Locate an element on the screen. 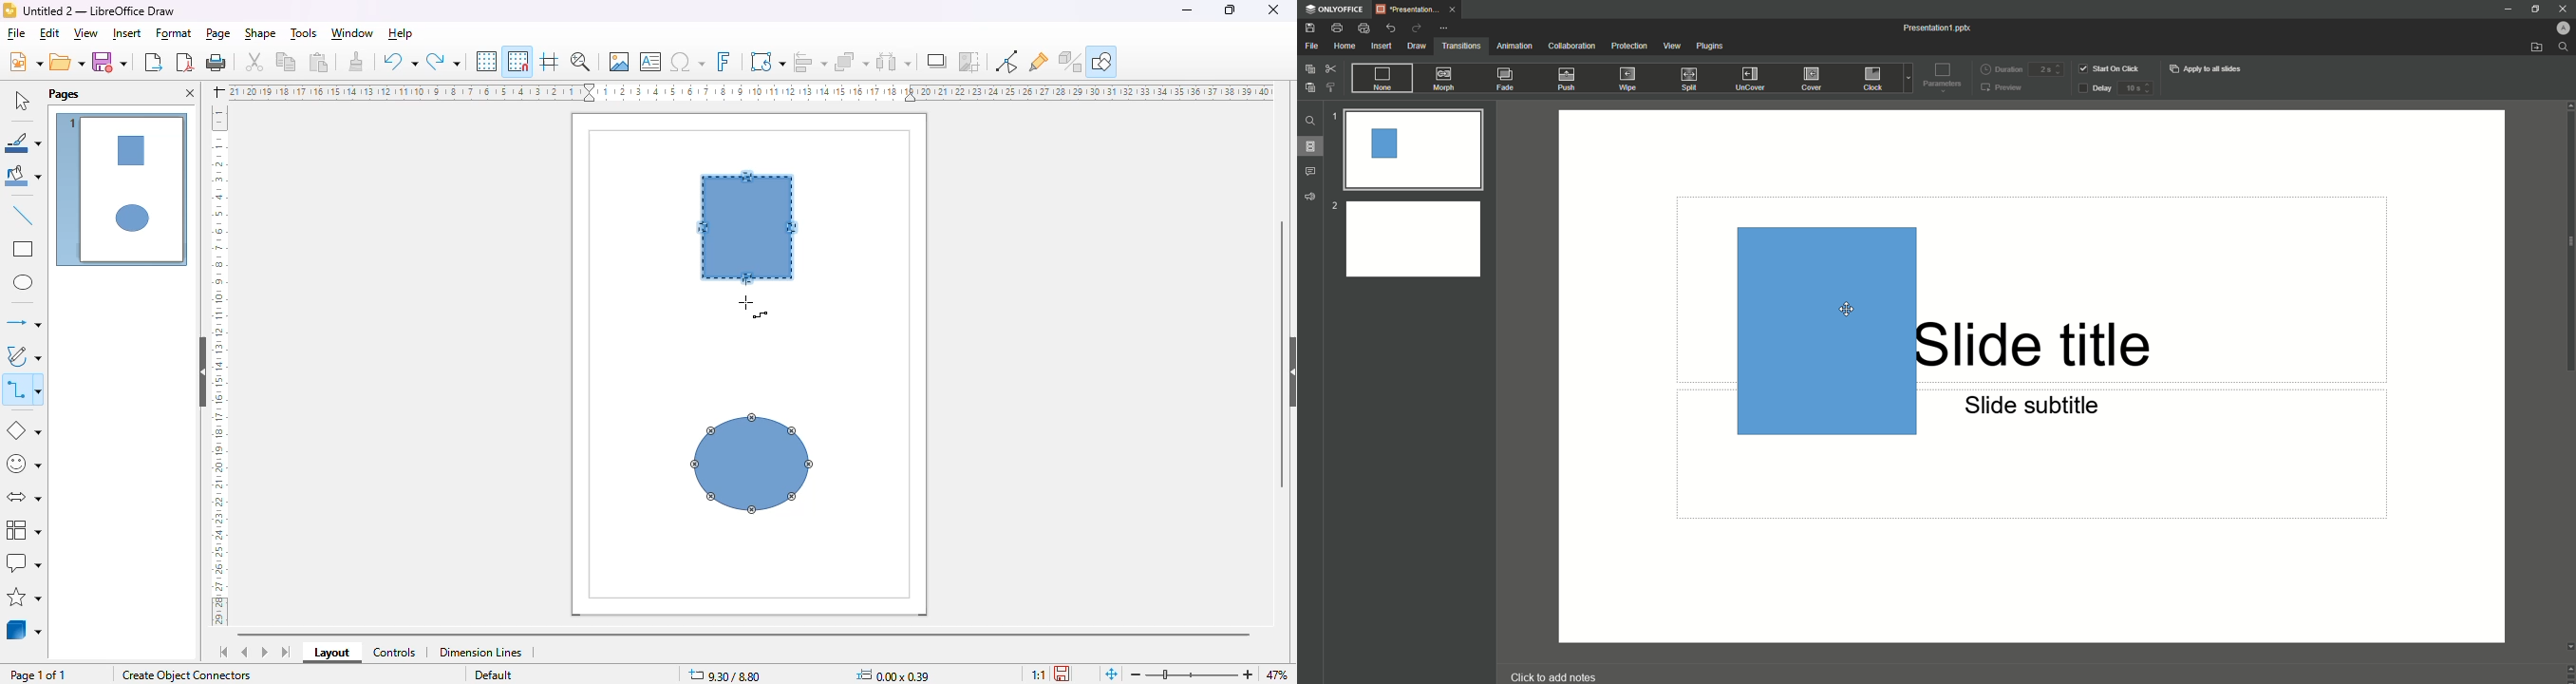 This screenshot has height=700, width=2576. callout shapes is located at coordinates (25, 562).